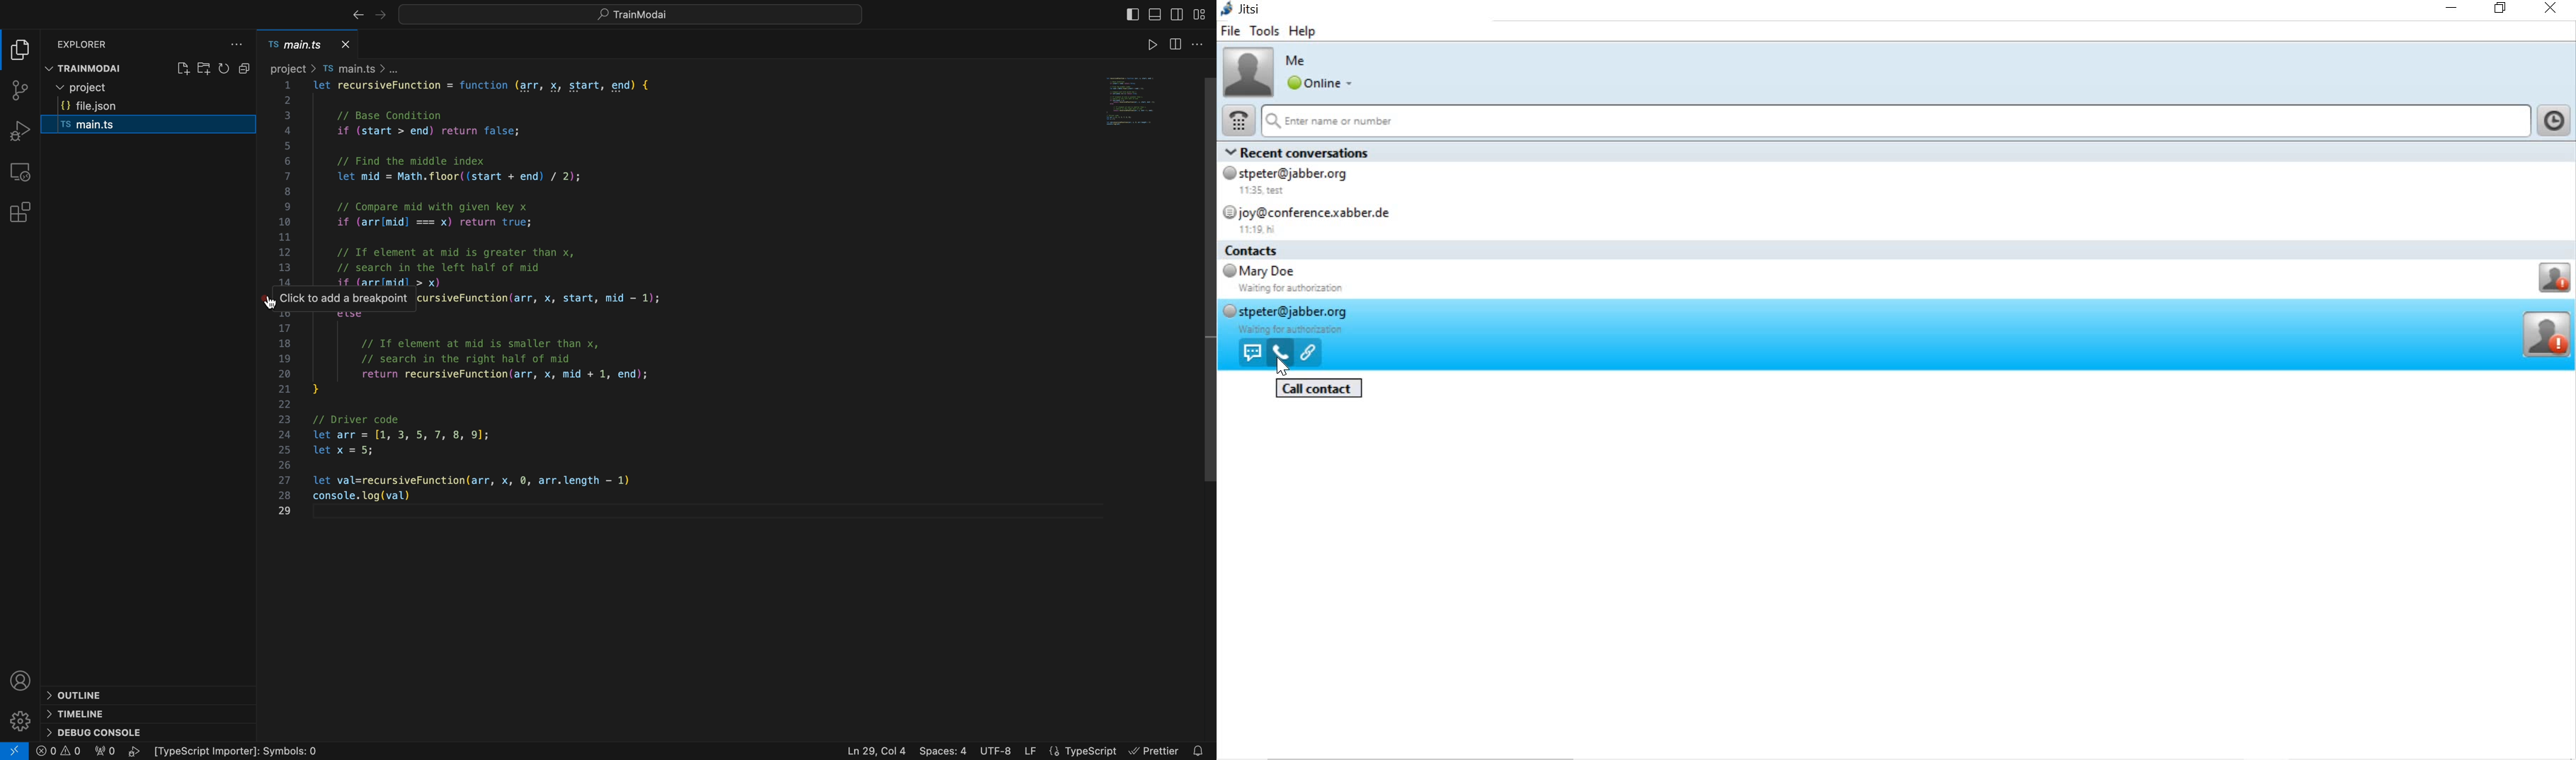  What do you see at coordinates (149, 123) in the screenshot?
I see `main ts` at bounding box center [149, 123].